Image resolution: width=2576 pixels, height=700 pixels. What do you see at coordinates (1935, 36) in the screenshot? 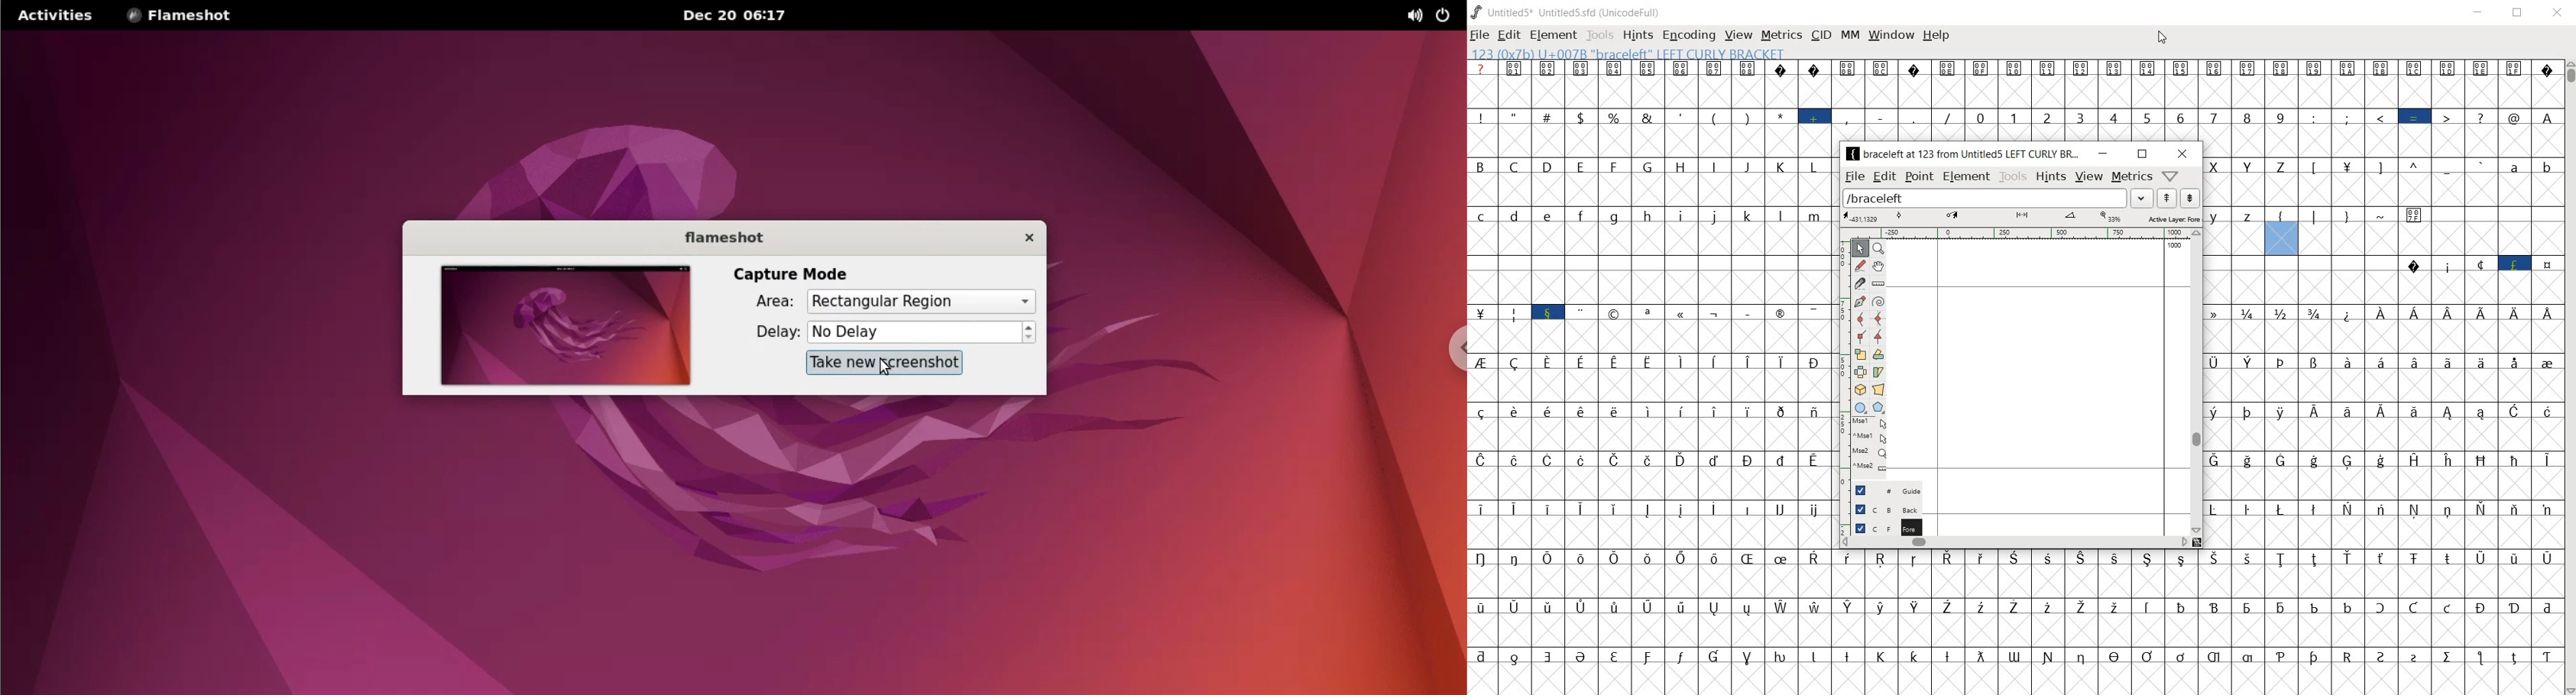
I see `help` at bounding box center [1935, 36].